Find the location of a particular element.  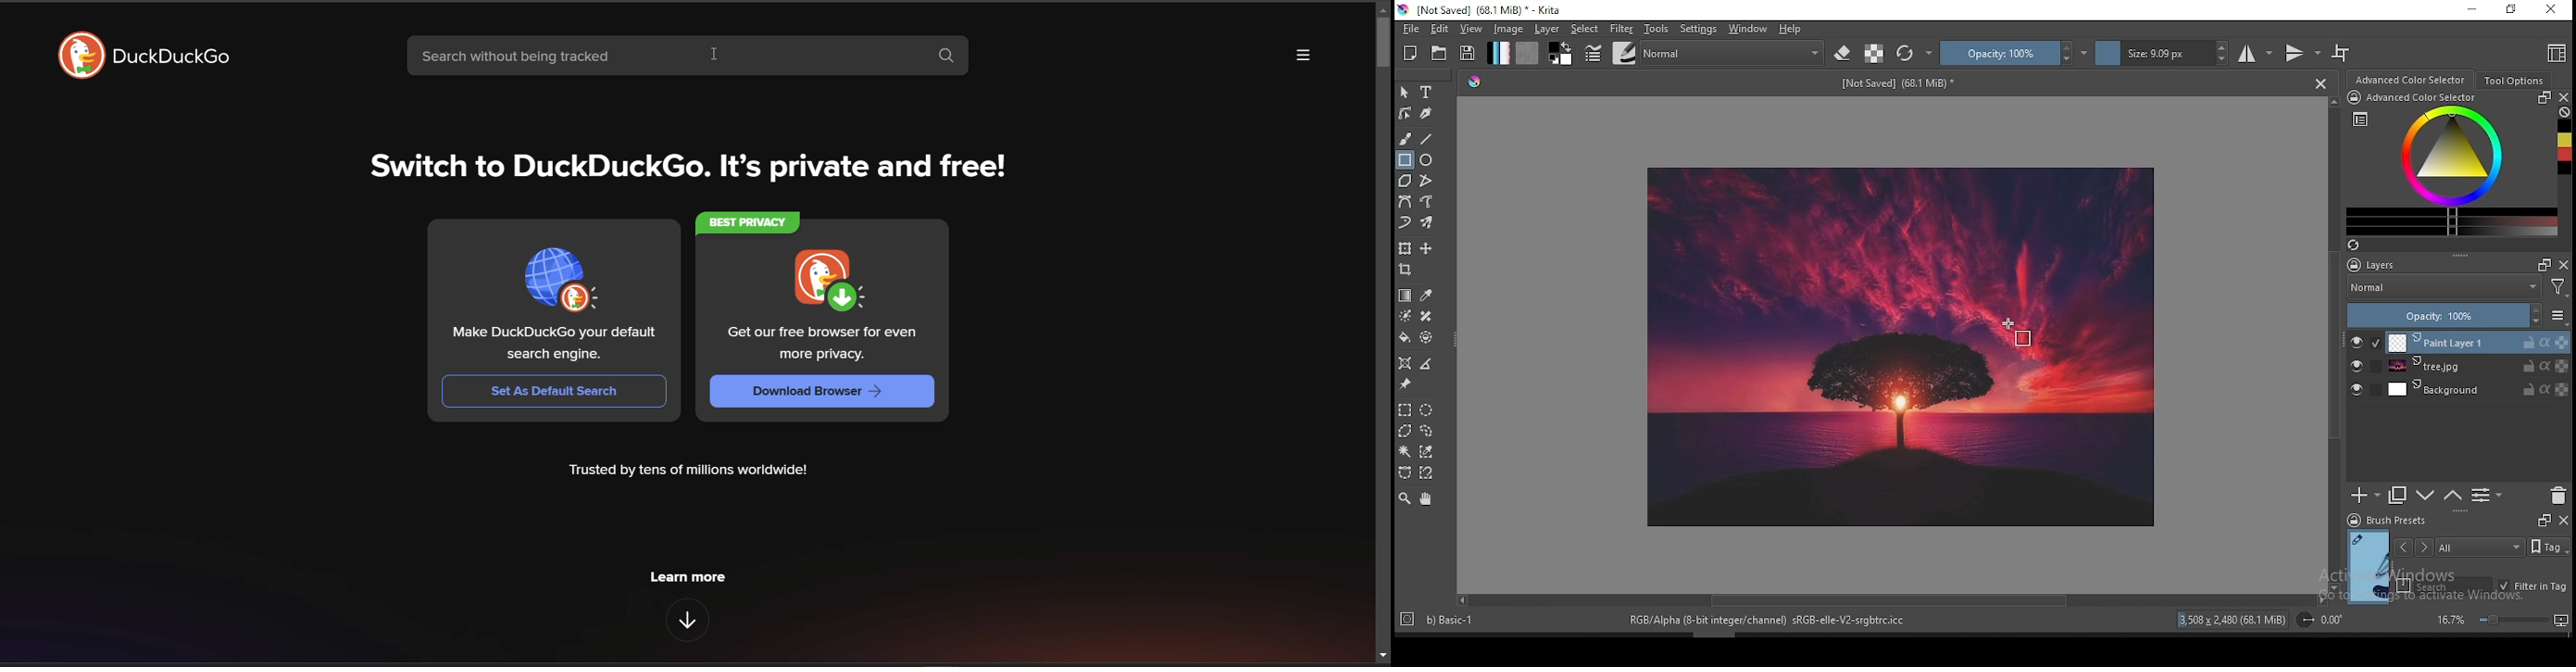

text is located at coordinates (1901, 83).